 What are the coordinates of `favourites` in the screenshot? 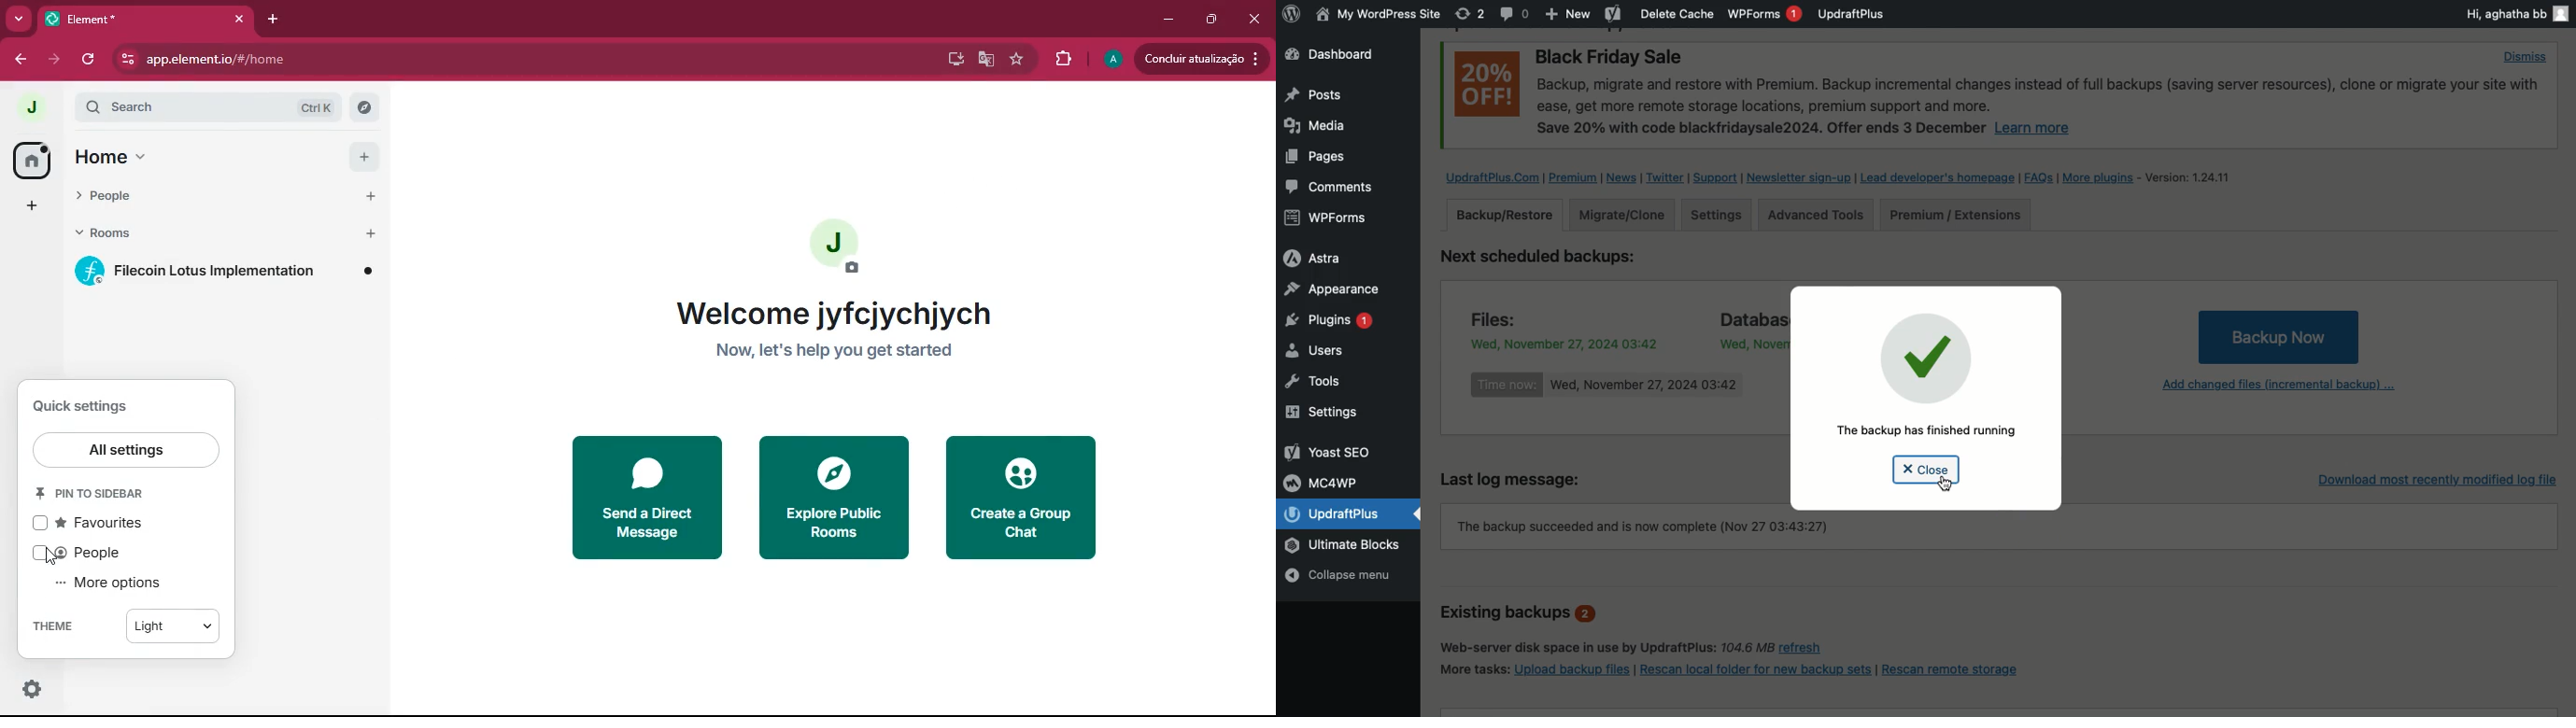 It's located at (100, 522).